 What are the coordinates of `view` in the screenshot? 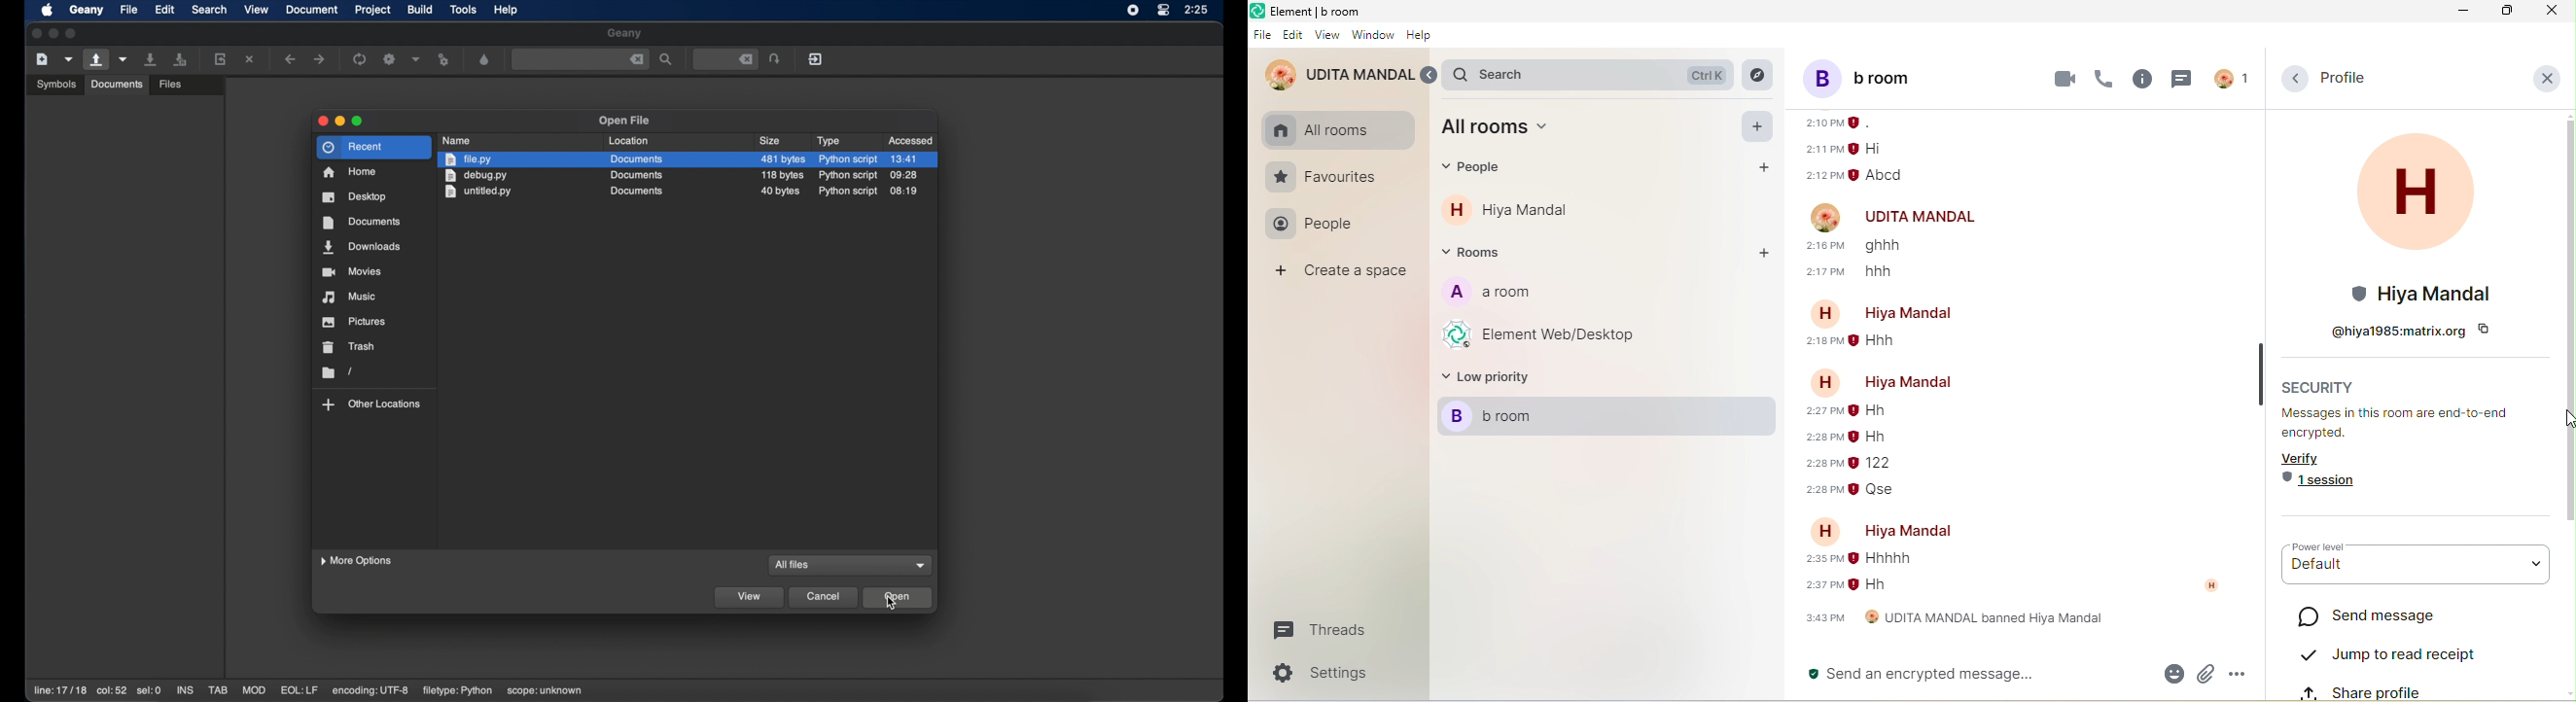 It's located at (1329, 34).